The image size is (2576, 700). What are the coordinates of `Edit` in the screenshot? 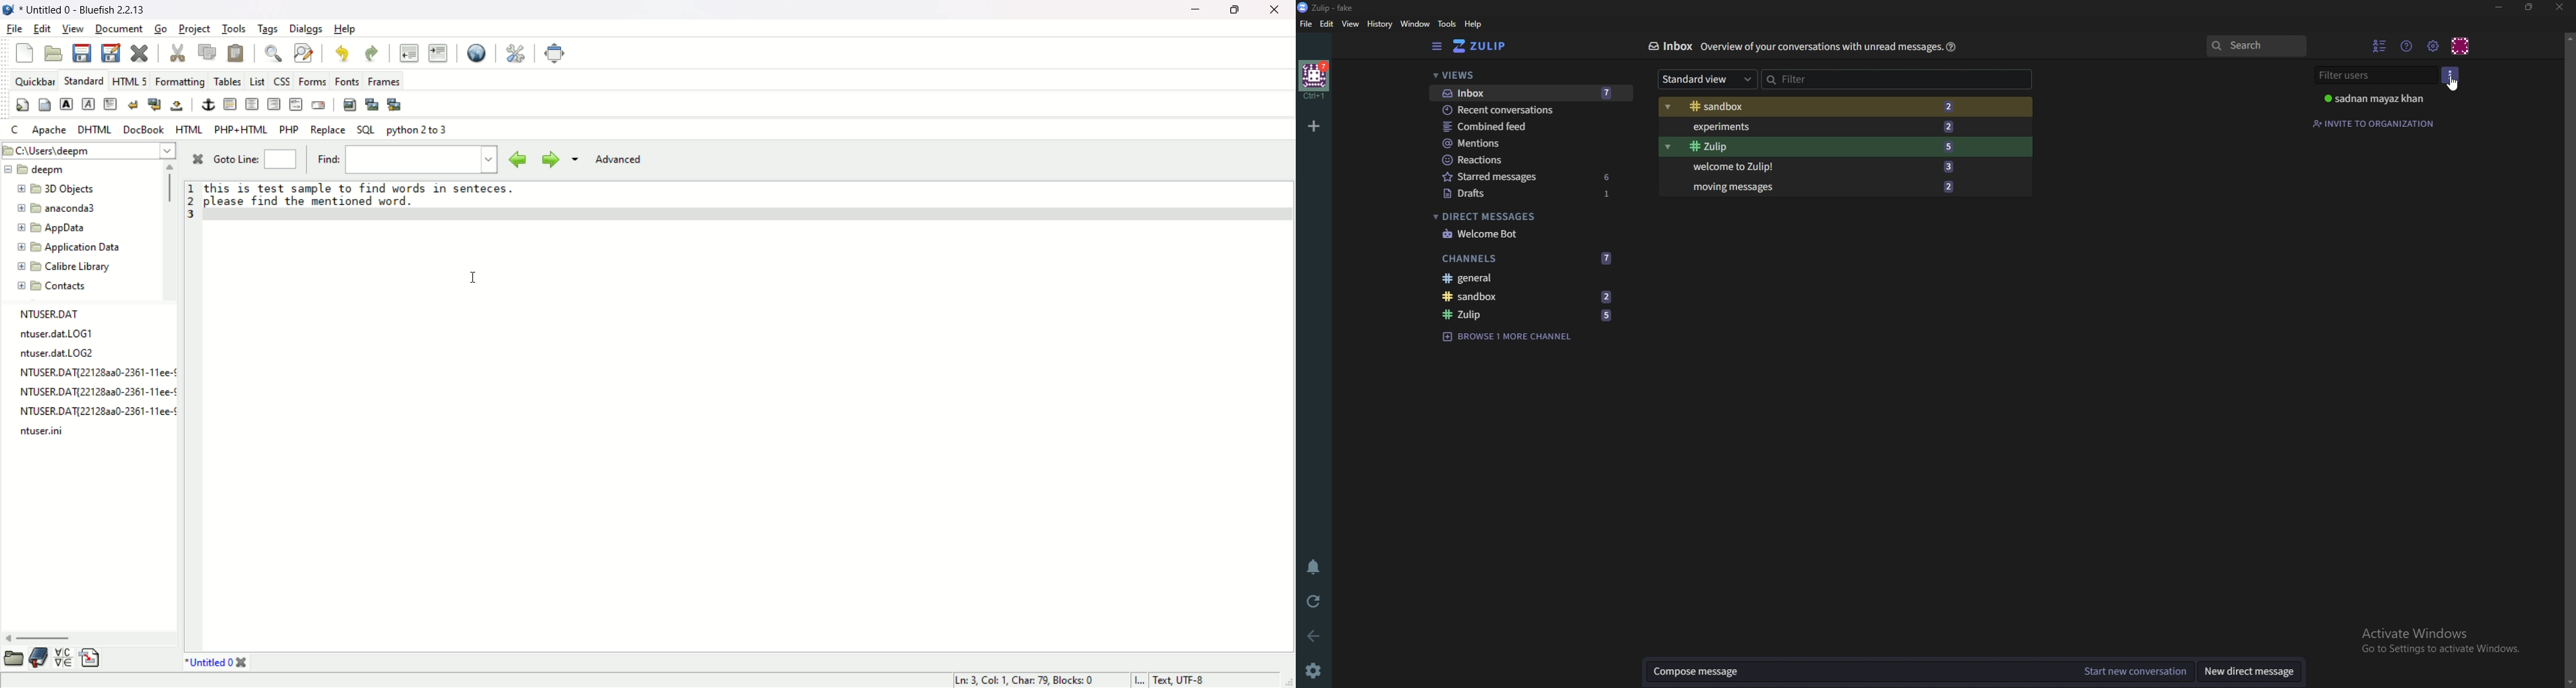 It's located at (1328, 23).